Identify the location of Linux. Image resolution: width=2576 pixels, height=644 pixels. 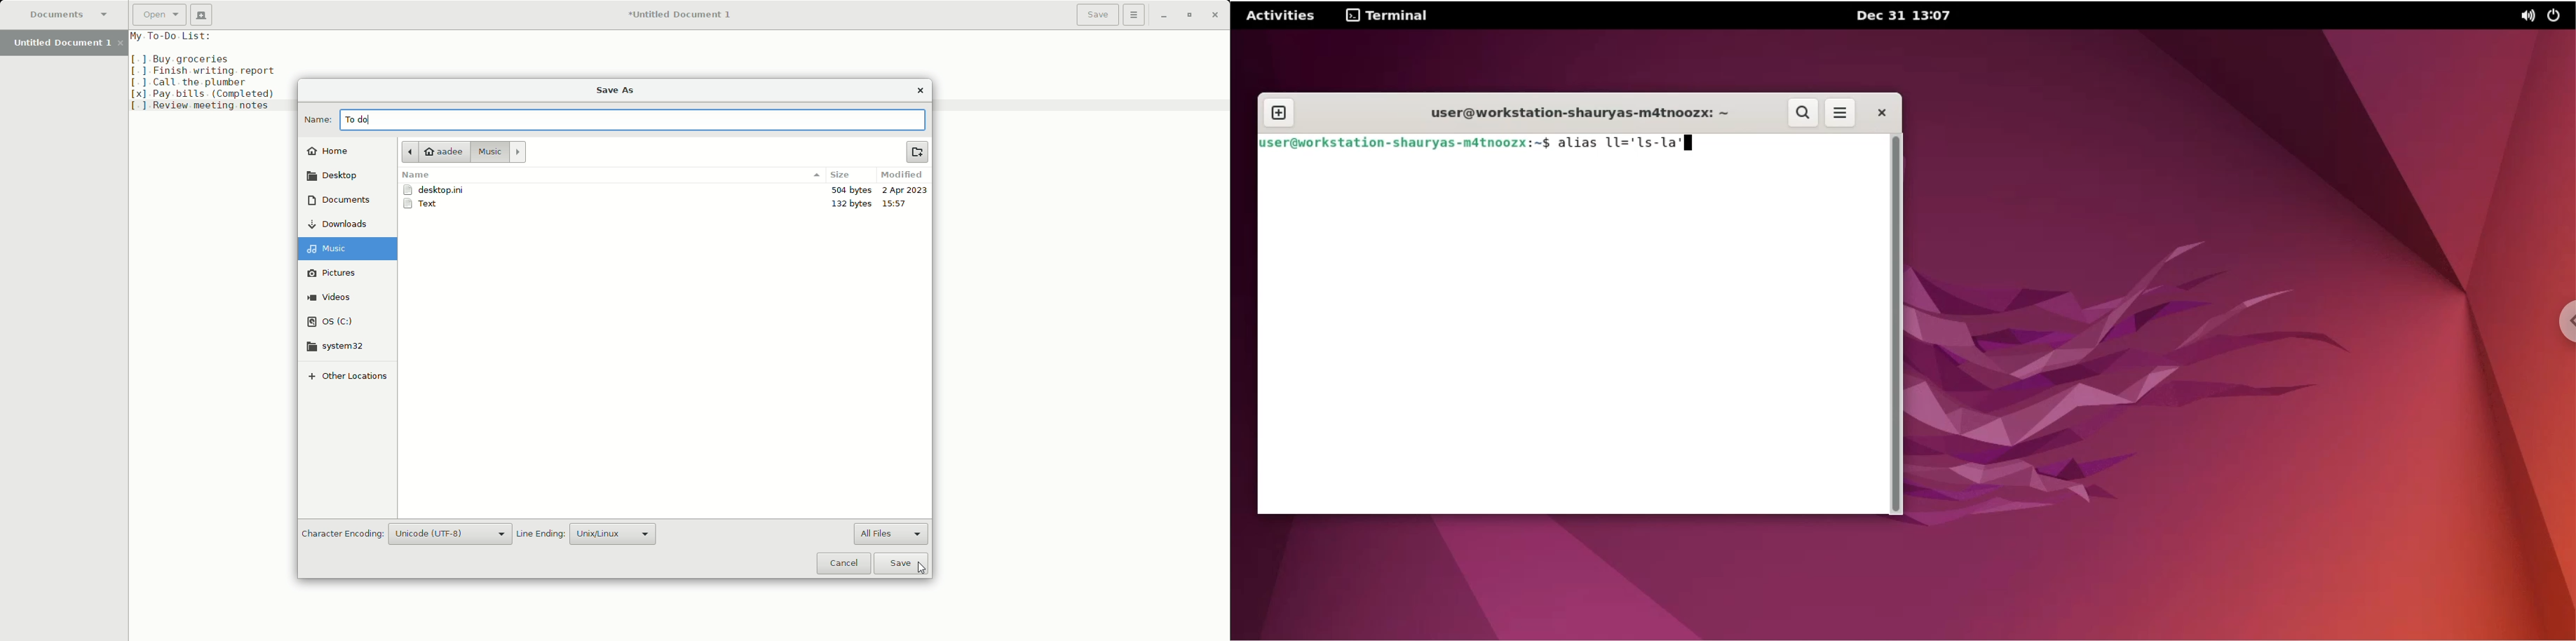
(612, 532).